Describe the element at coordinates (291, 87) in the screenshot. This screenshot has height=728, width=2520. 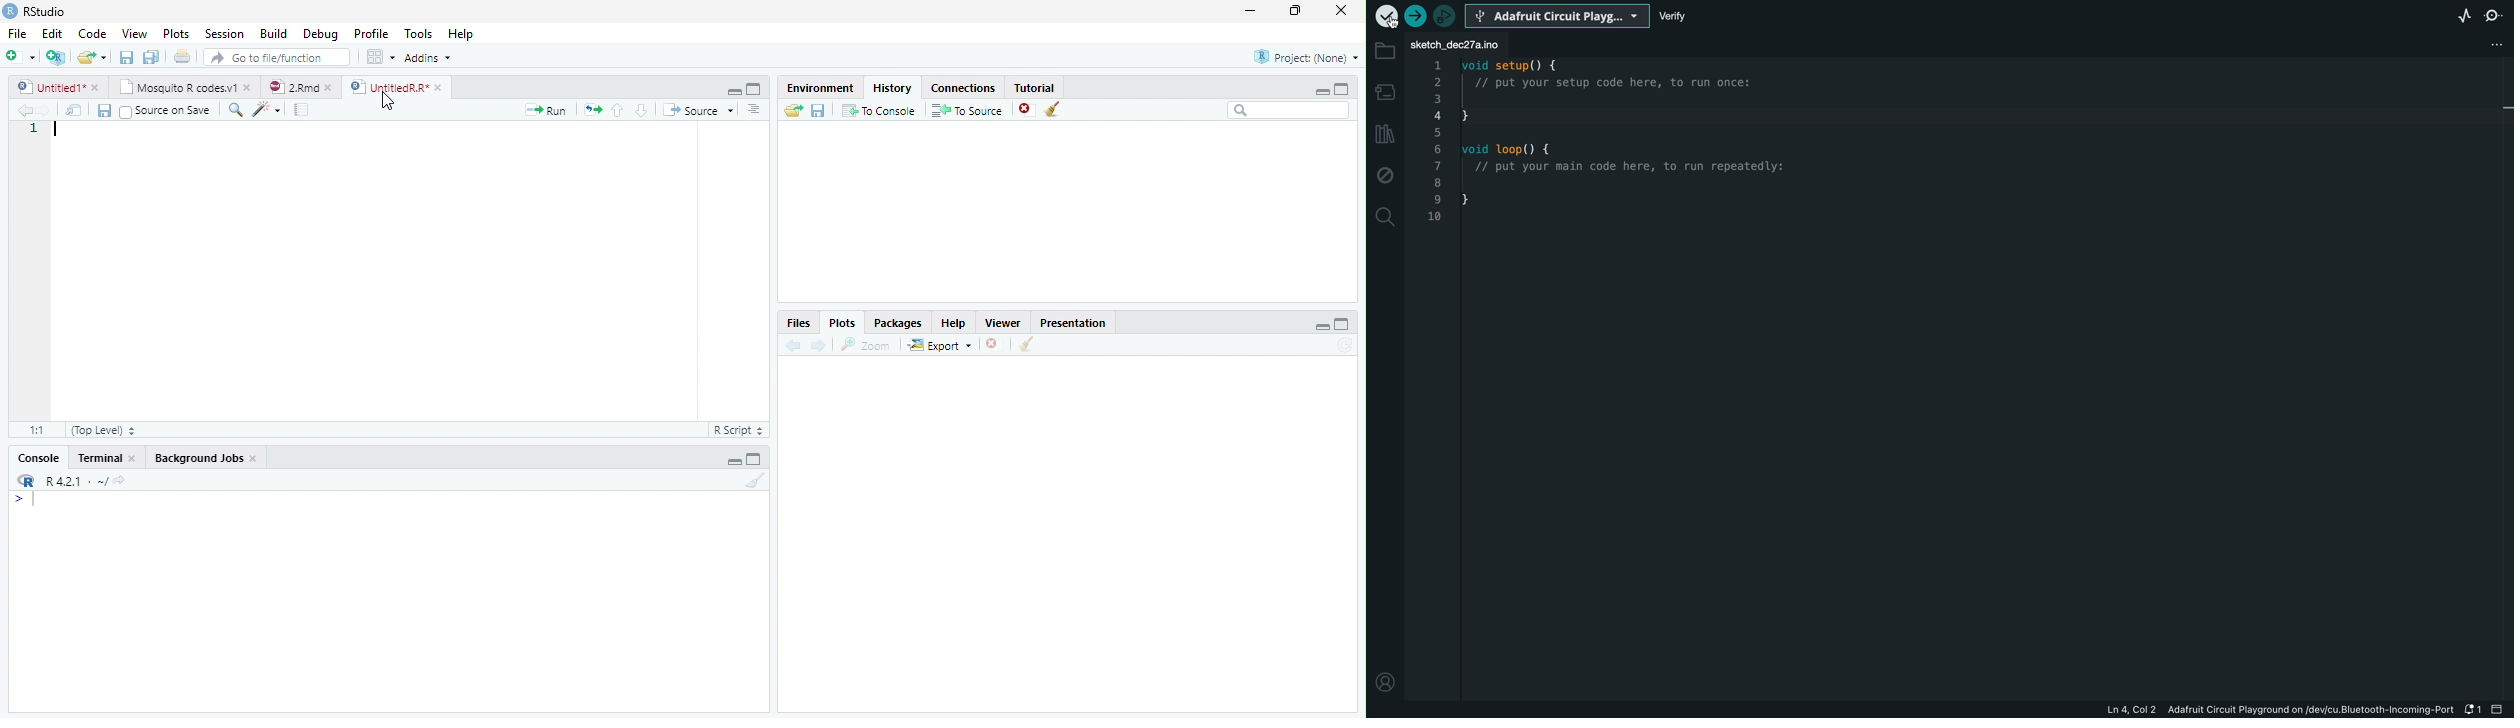
I see `2.Rmd` at that location.